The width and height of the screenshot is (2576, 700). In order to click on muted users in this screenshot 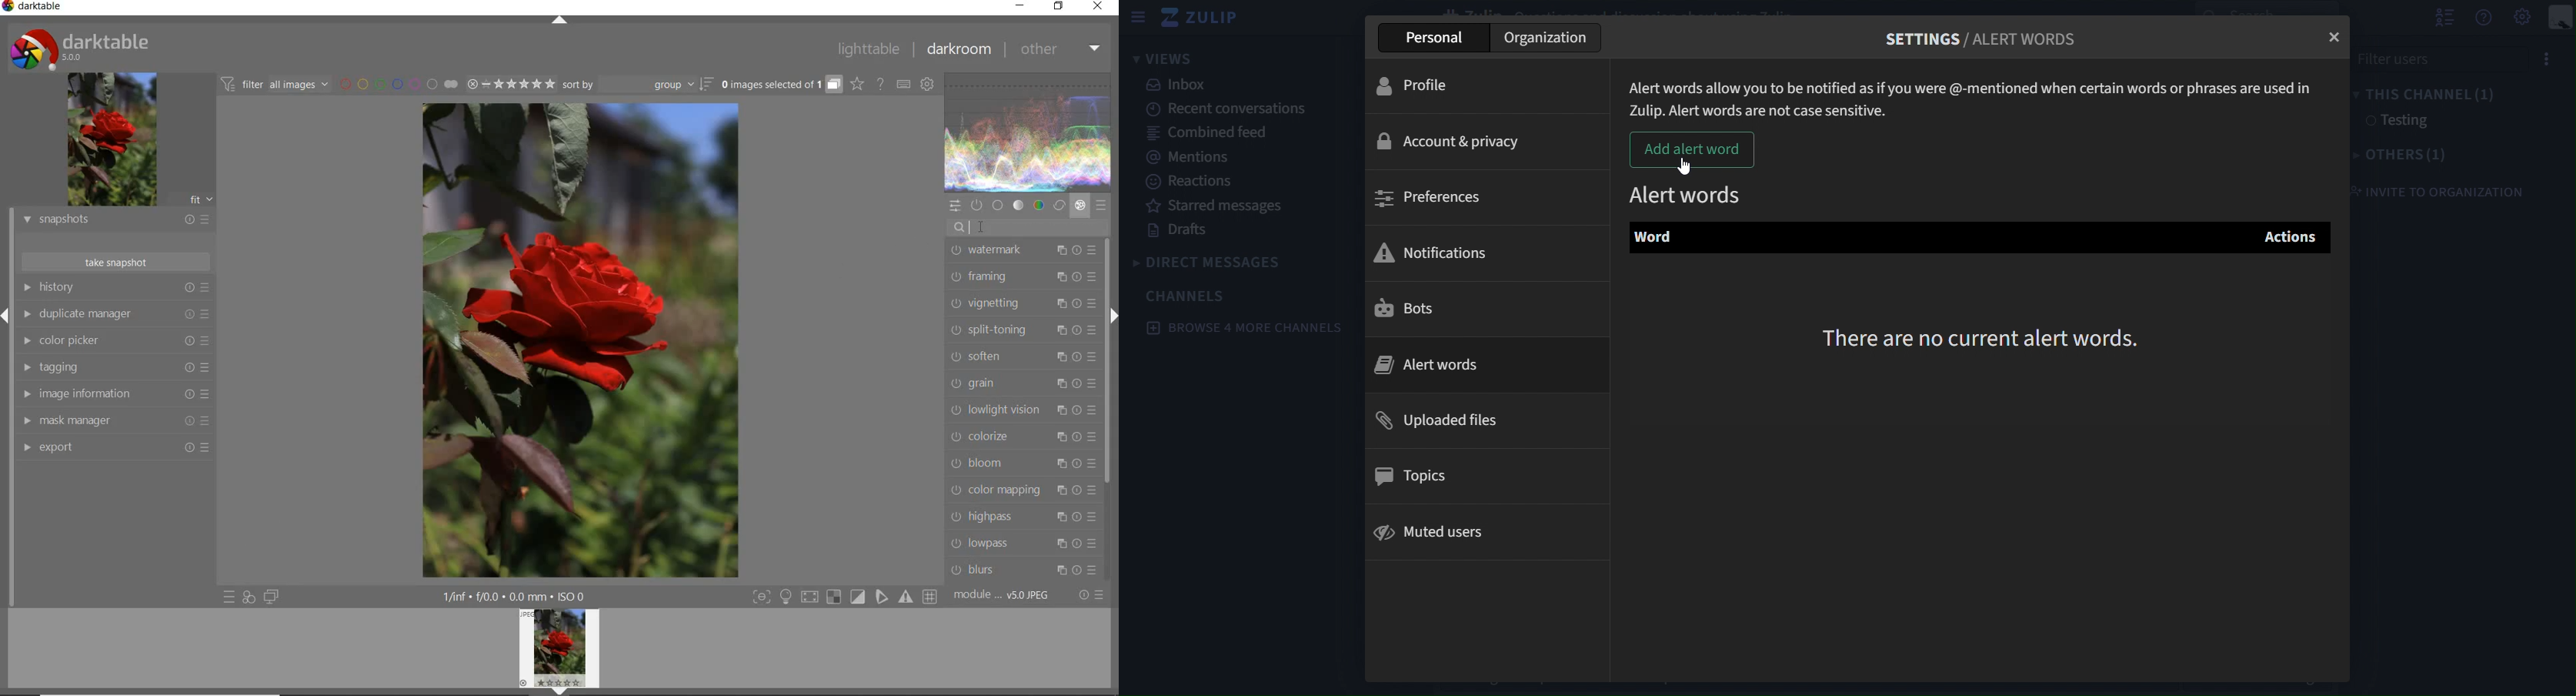, I will do `click(1434, 535)`.